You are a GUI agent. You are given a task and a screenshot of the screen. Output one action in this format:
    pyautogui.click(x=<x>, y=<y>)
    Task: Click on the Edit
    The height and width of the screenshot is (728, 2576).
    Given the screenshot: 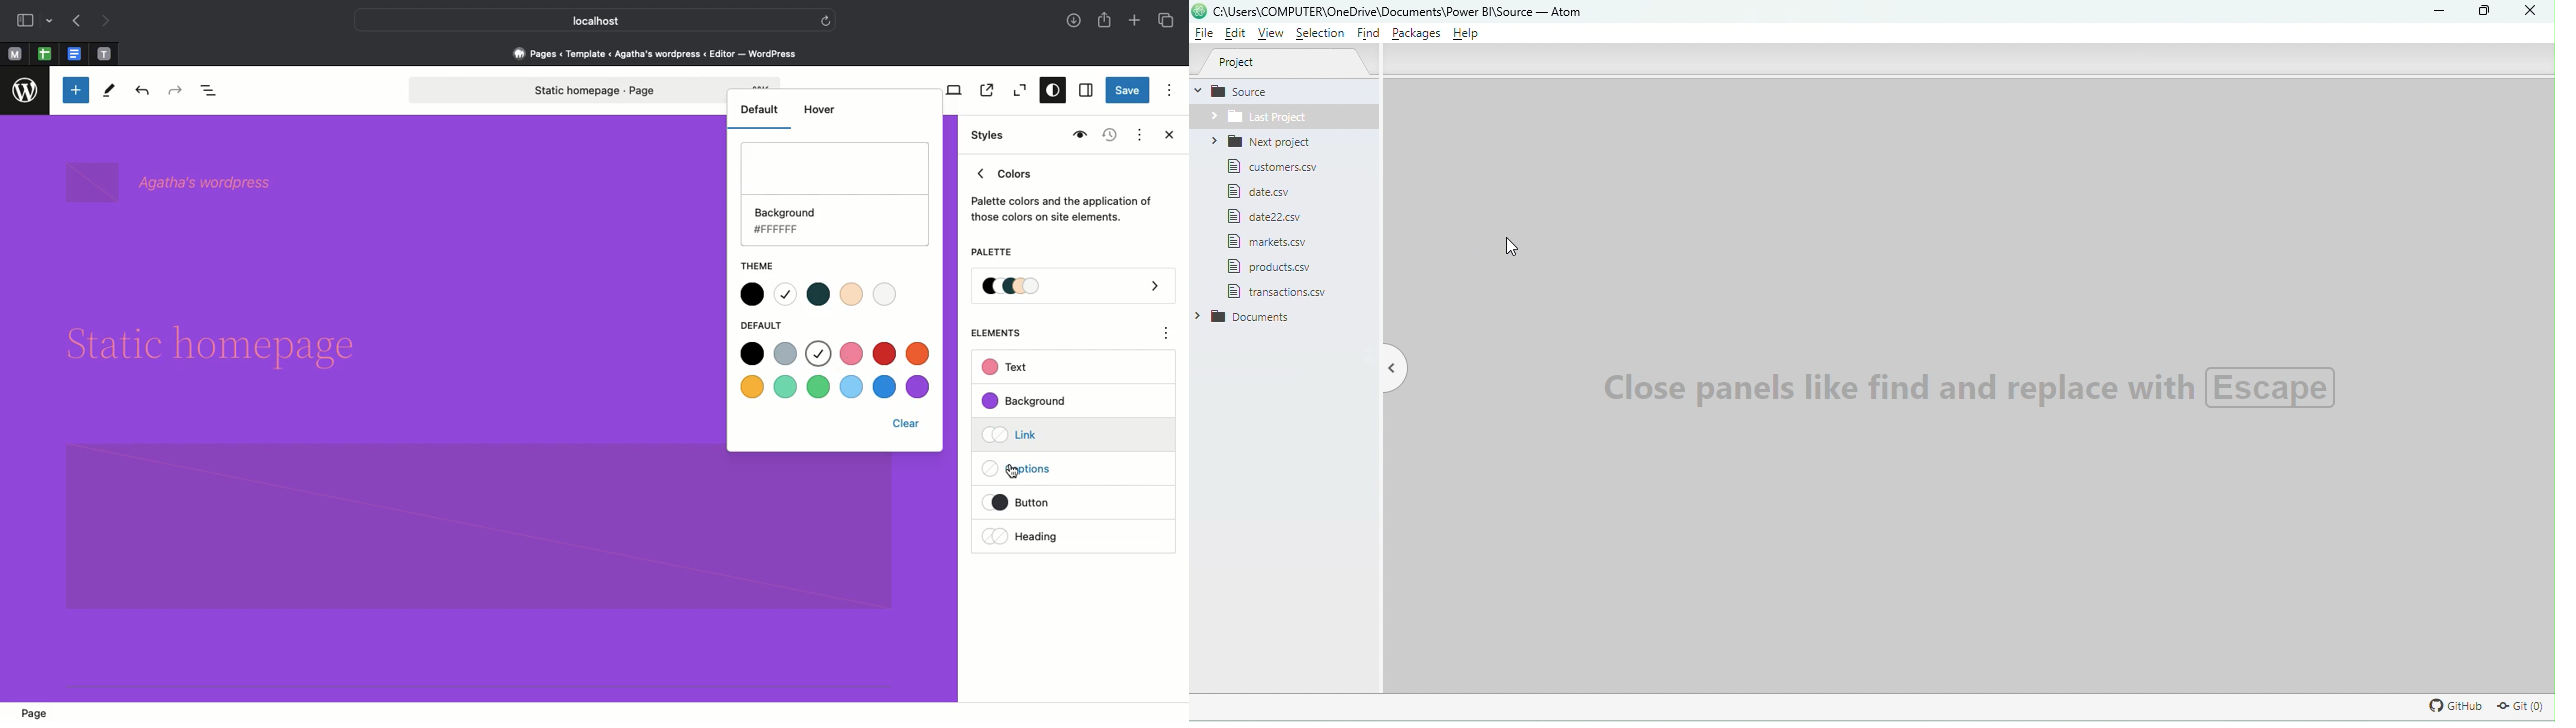 What is the action you would take?
    pyautogui.click(x=1235, y=35)
    